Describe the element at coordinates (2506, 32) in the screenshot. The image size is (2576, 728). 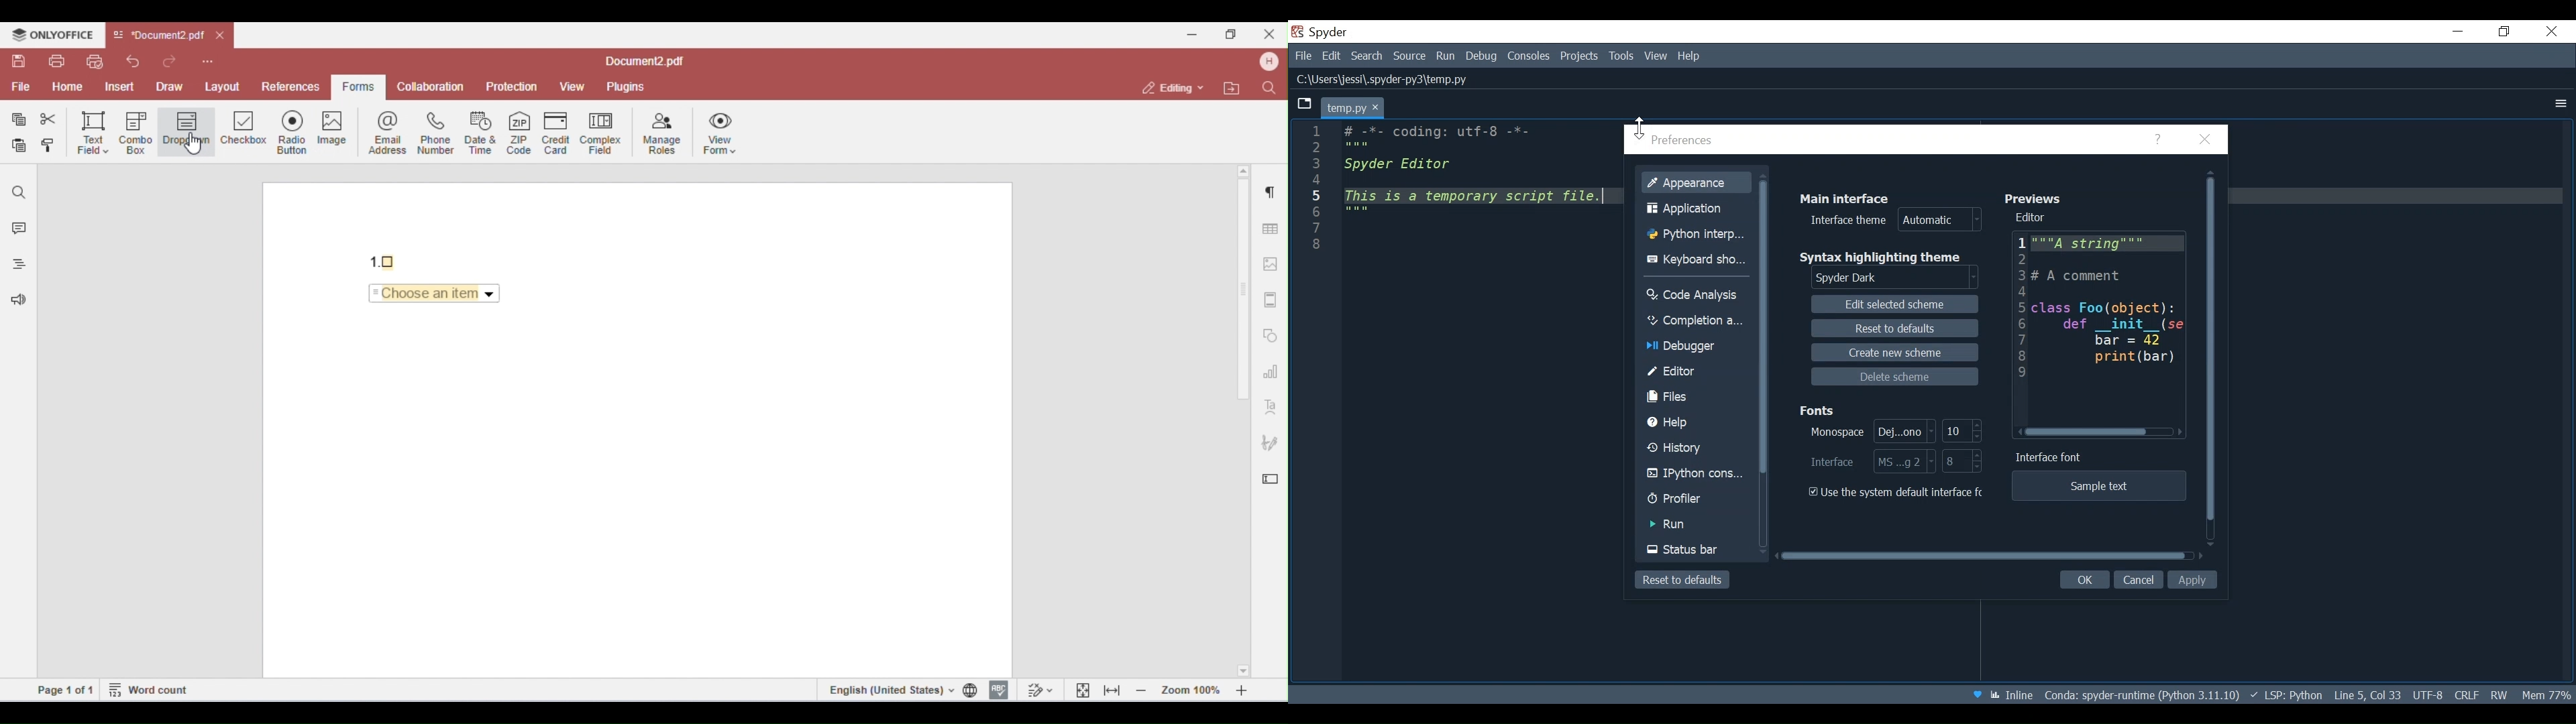
I see `Restore` at that location.